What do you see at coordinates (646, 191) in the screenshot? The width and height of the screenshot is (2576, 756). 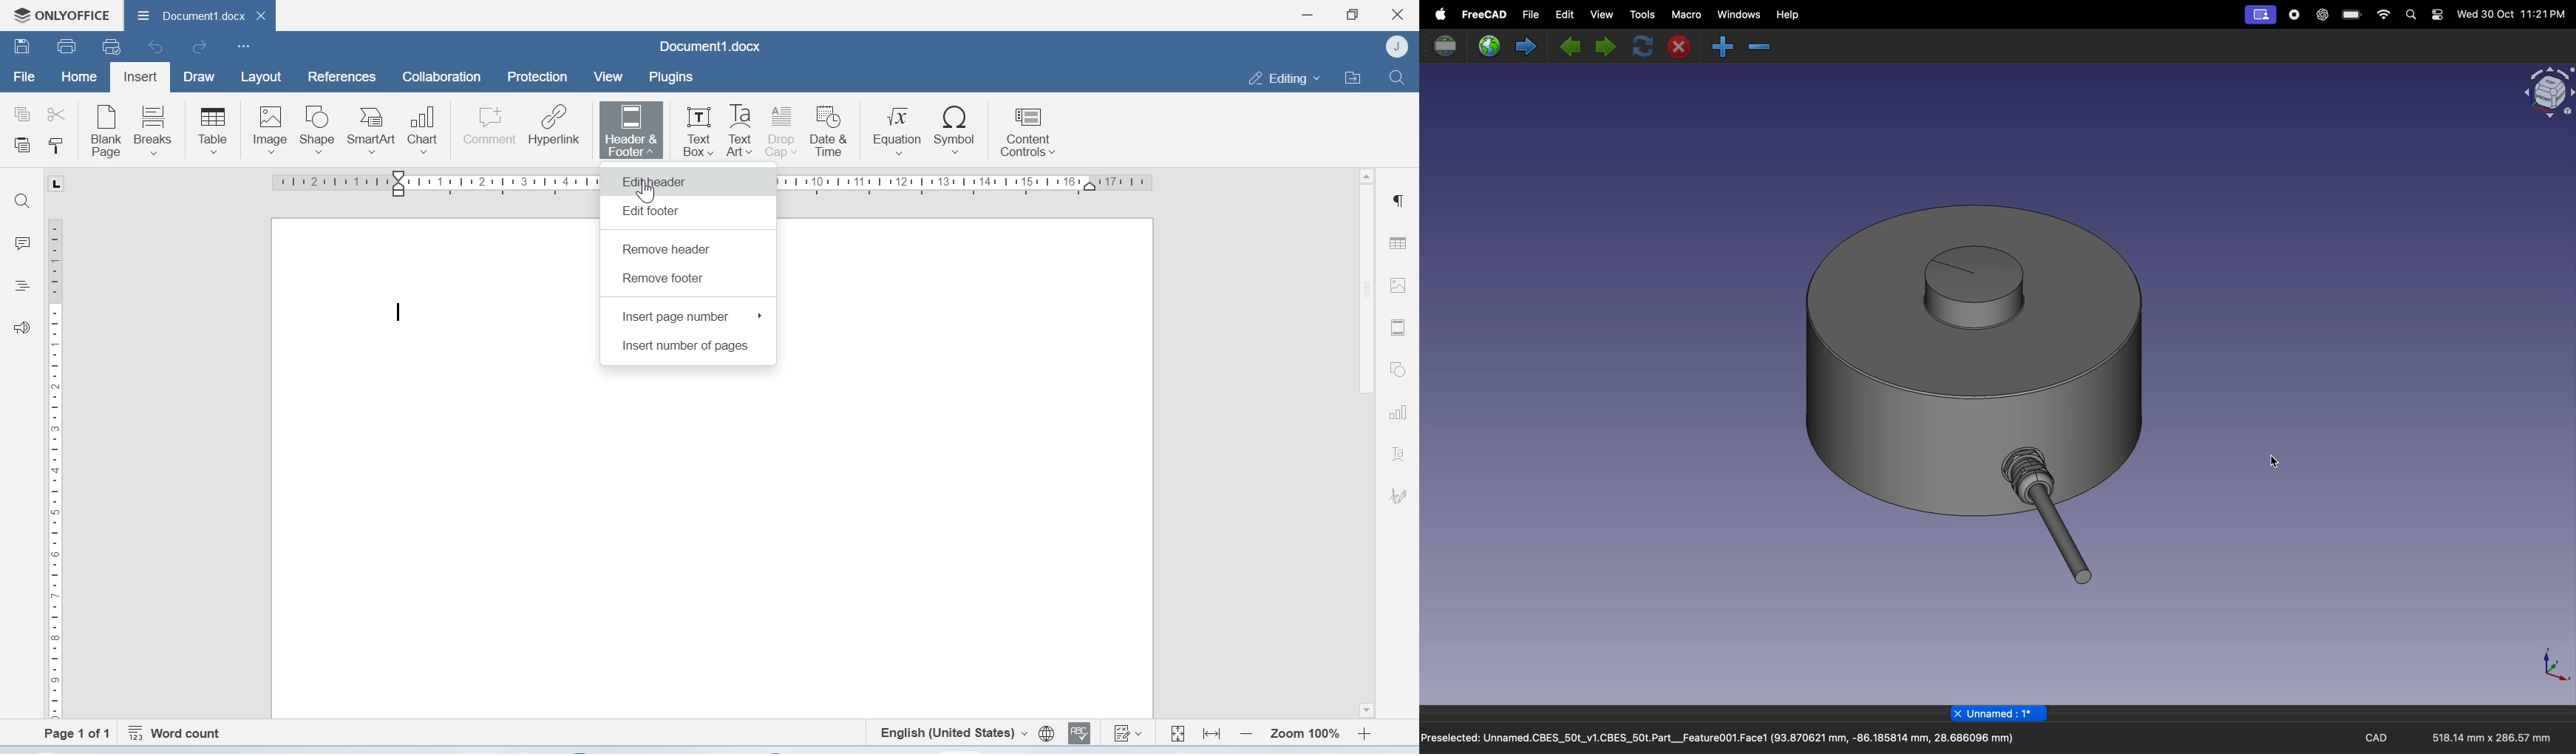 I see `cursor on edit header` at bounding box center [646, 191].